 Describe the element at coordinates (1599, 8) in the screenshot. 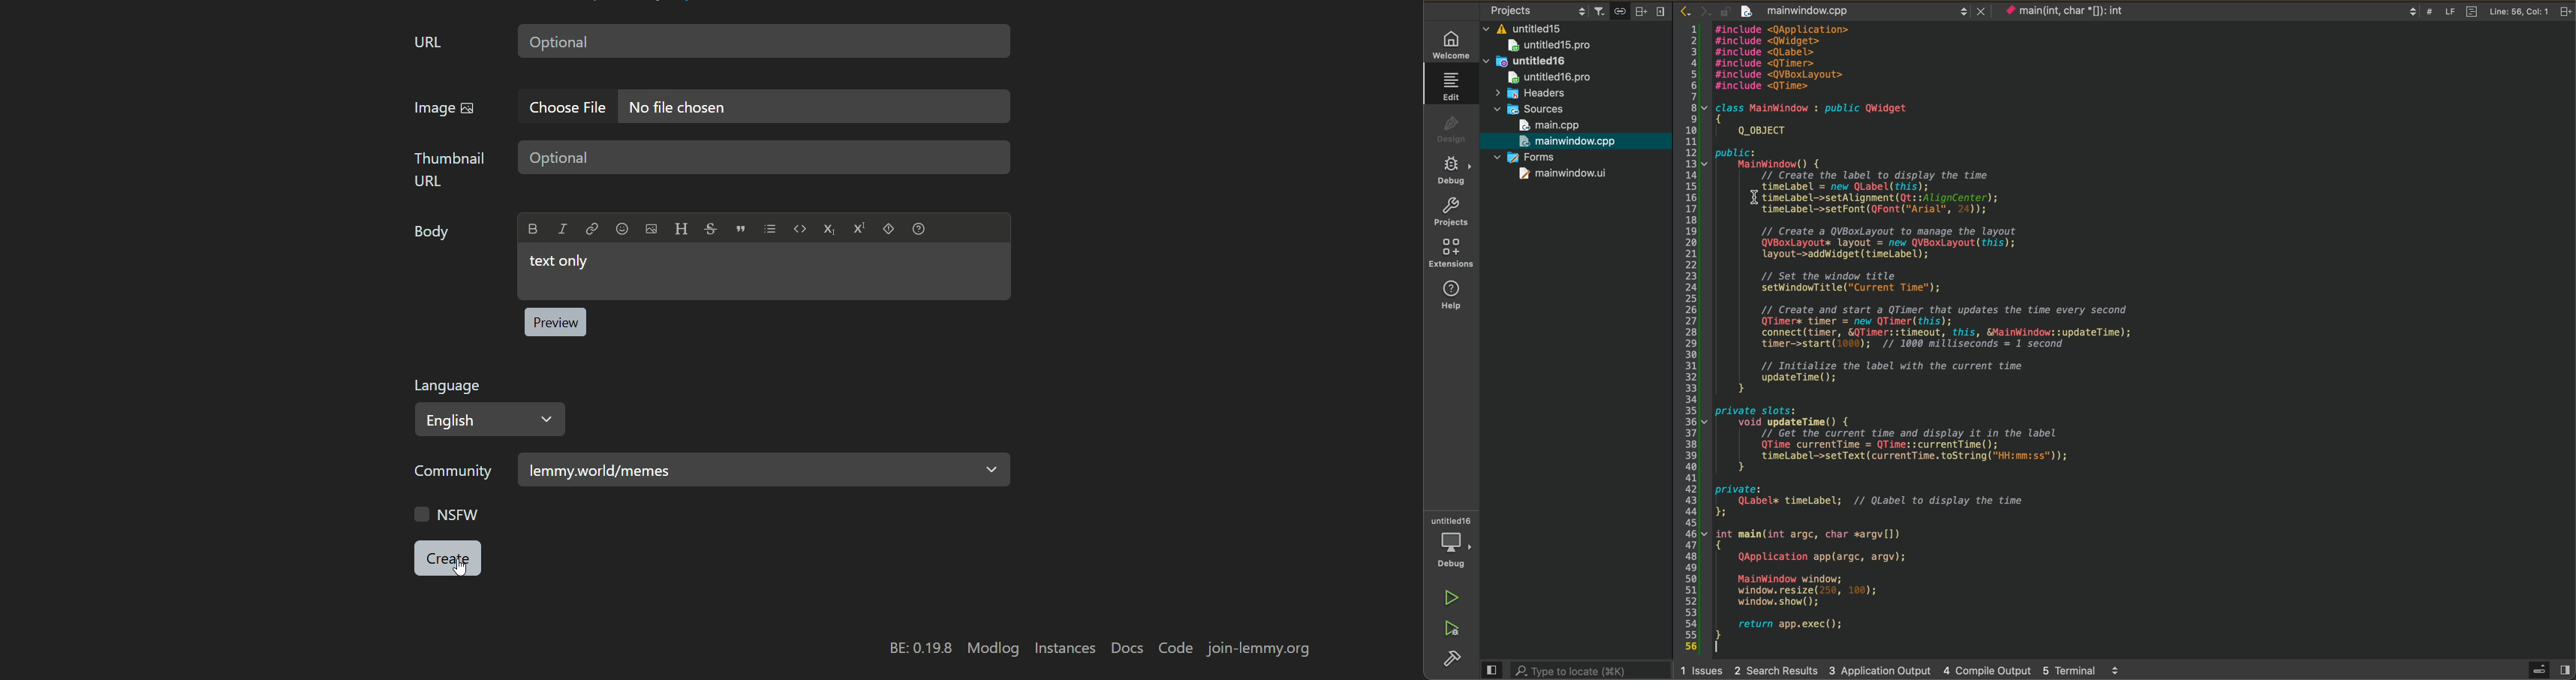

I see `Filter` at that location.